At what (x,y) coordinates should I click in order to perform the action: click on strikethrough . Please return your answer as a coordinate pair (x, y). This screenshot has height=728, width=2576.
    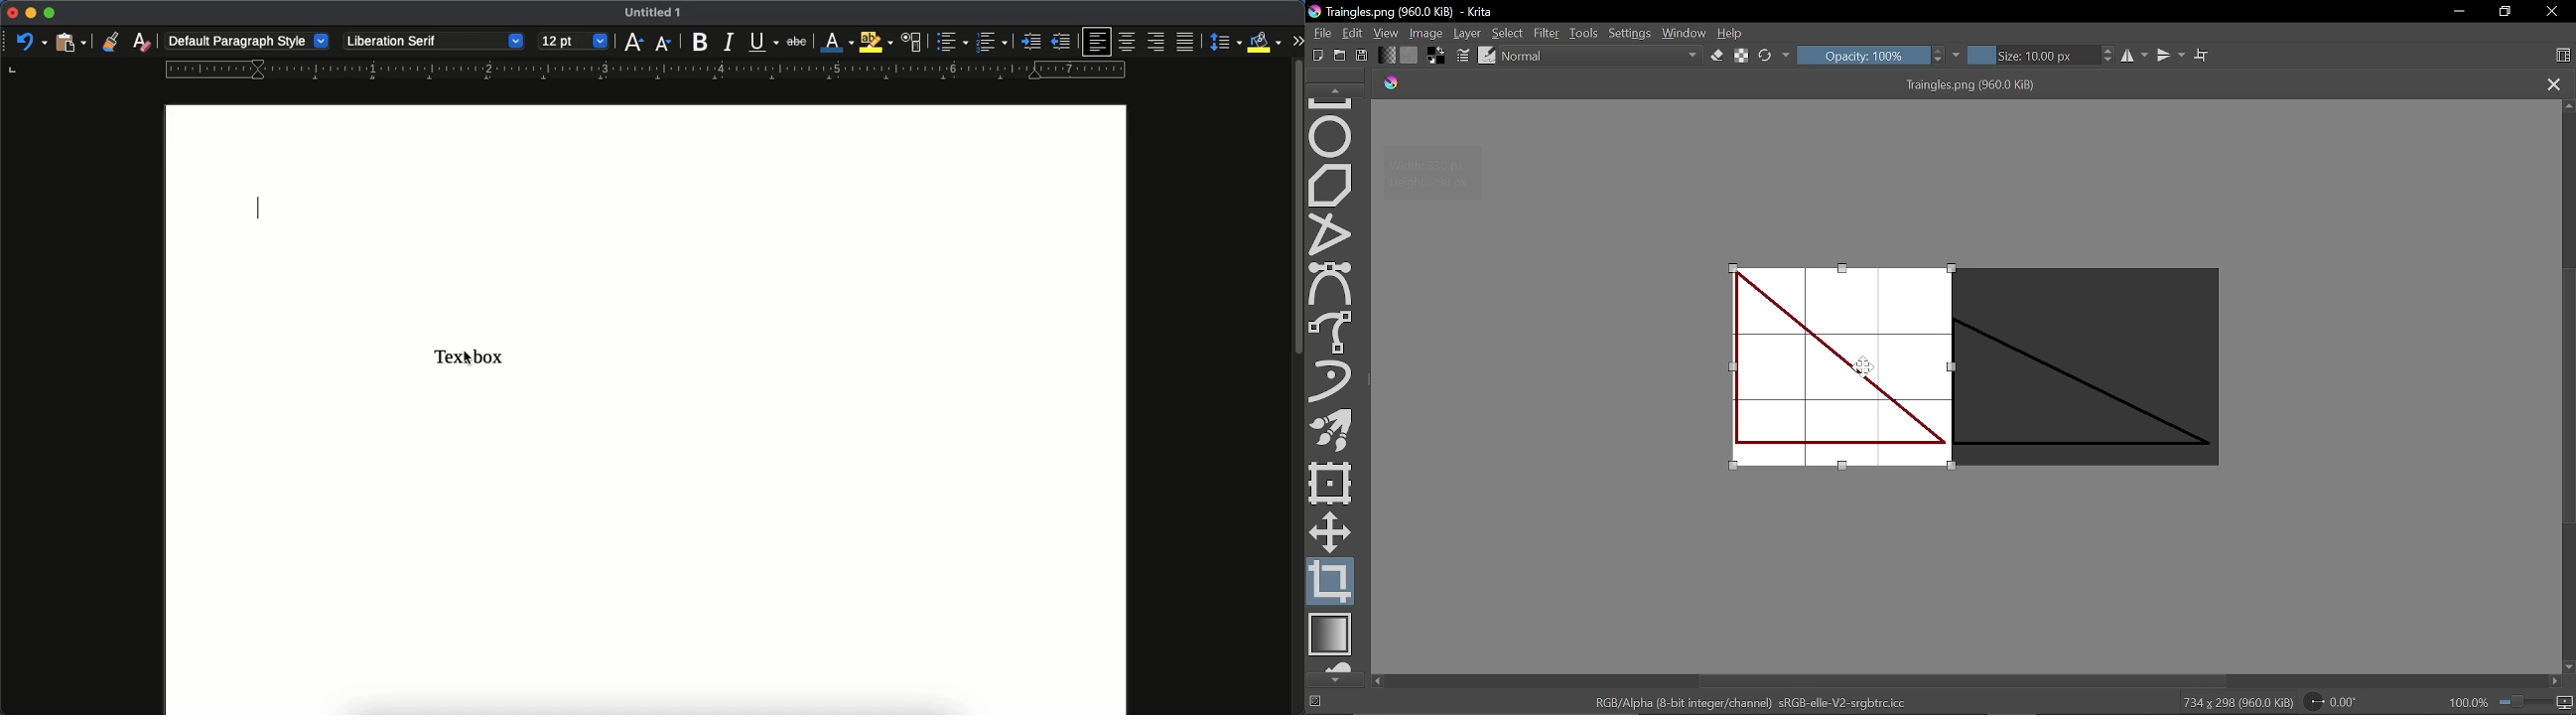
    Looking at the image, I should click on (795, 40).